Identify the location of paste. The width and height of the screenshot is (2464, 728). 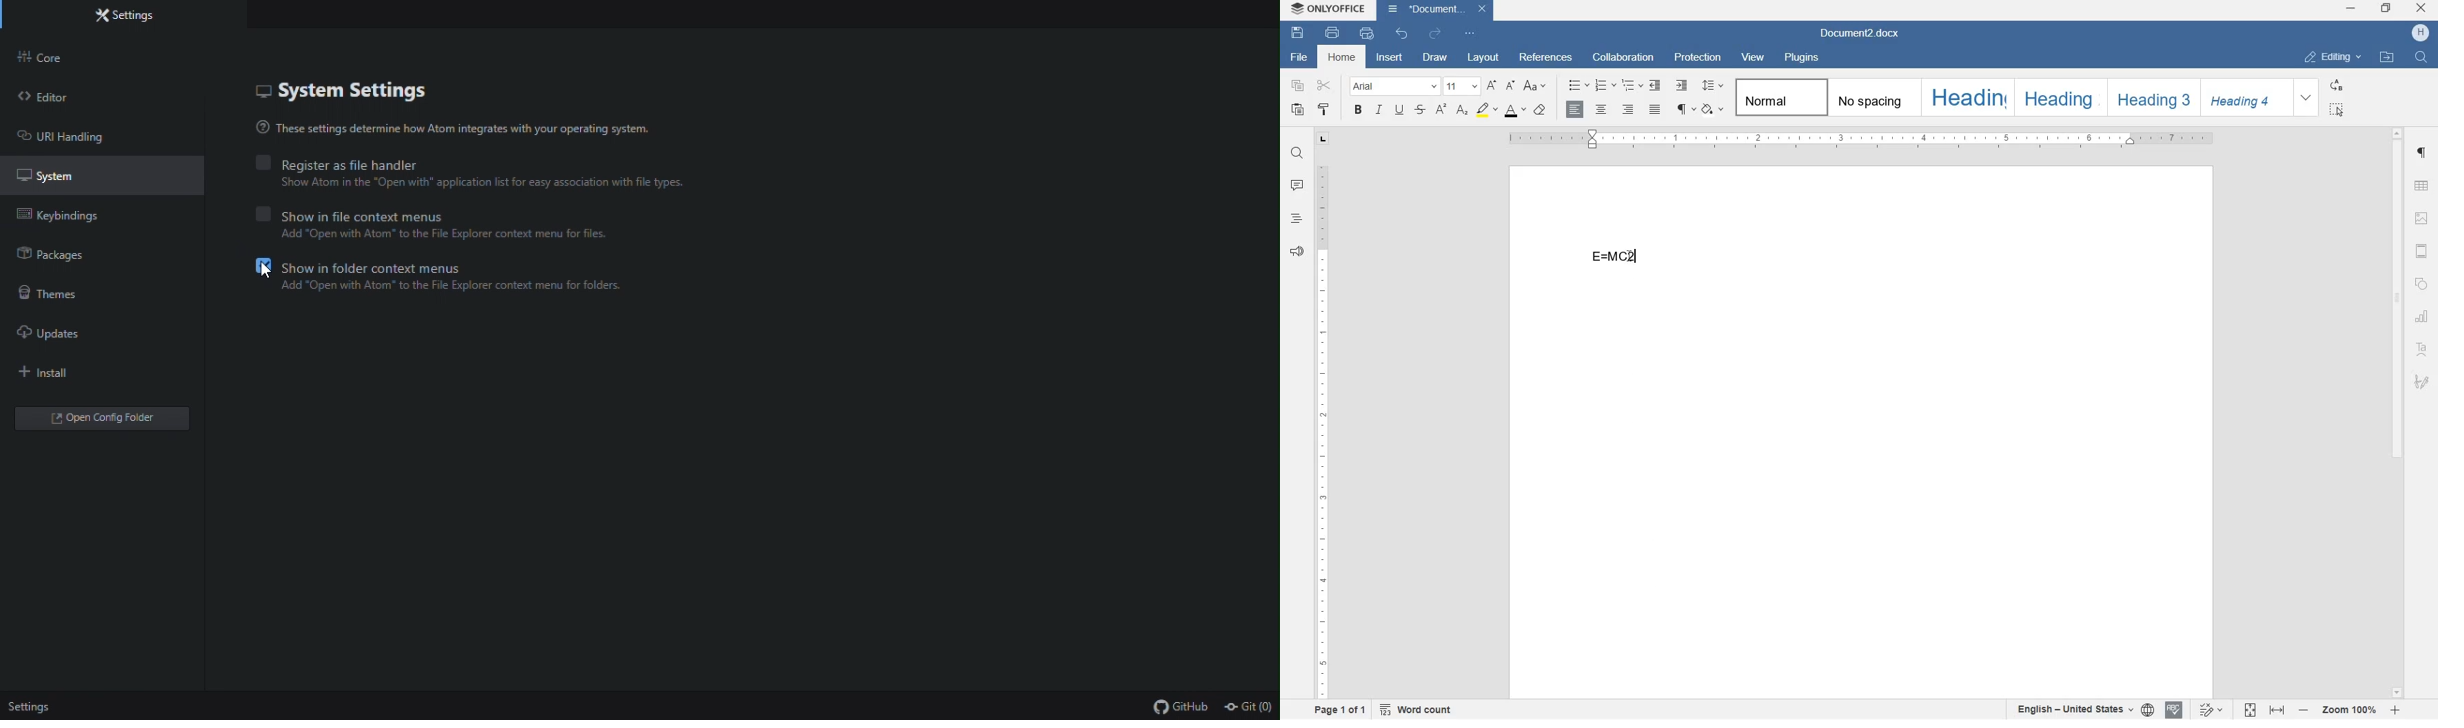
(1299, 111).